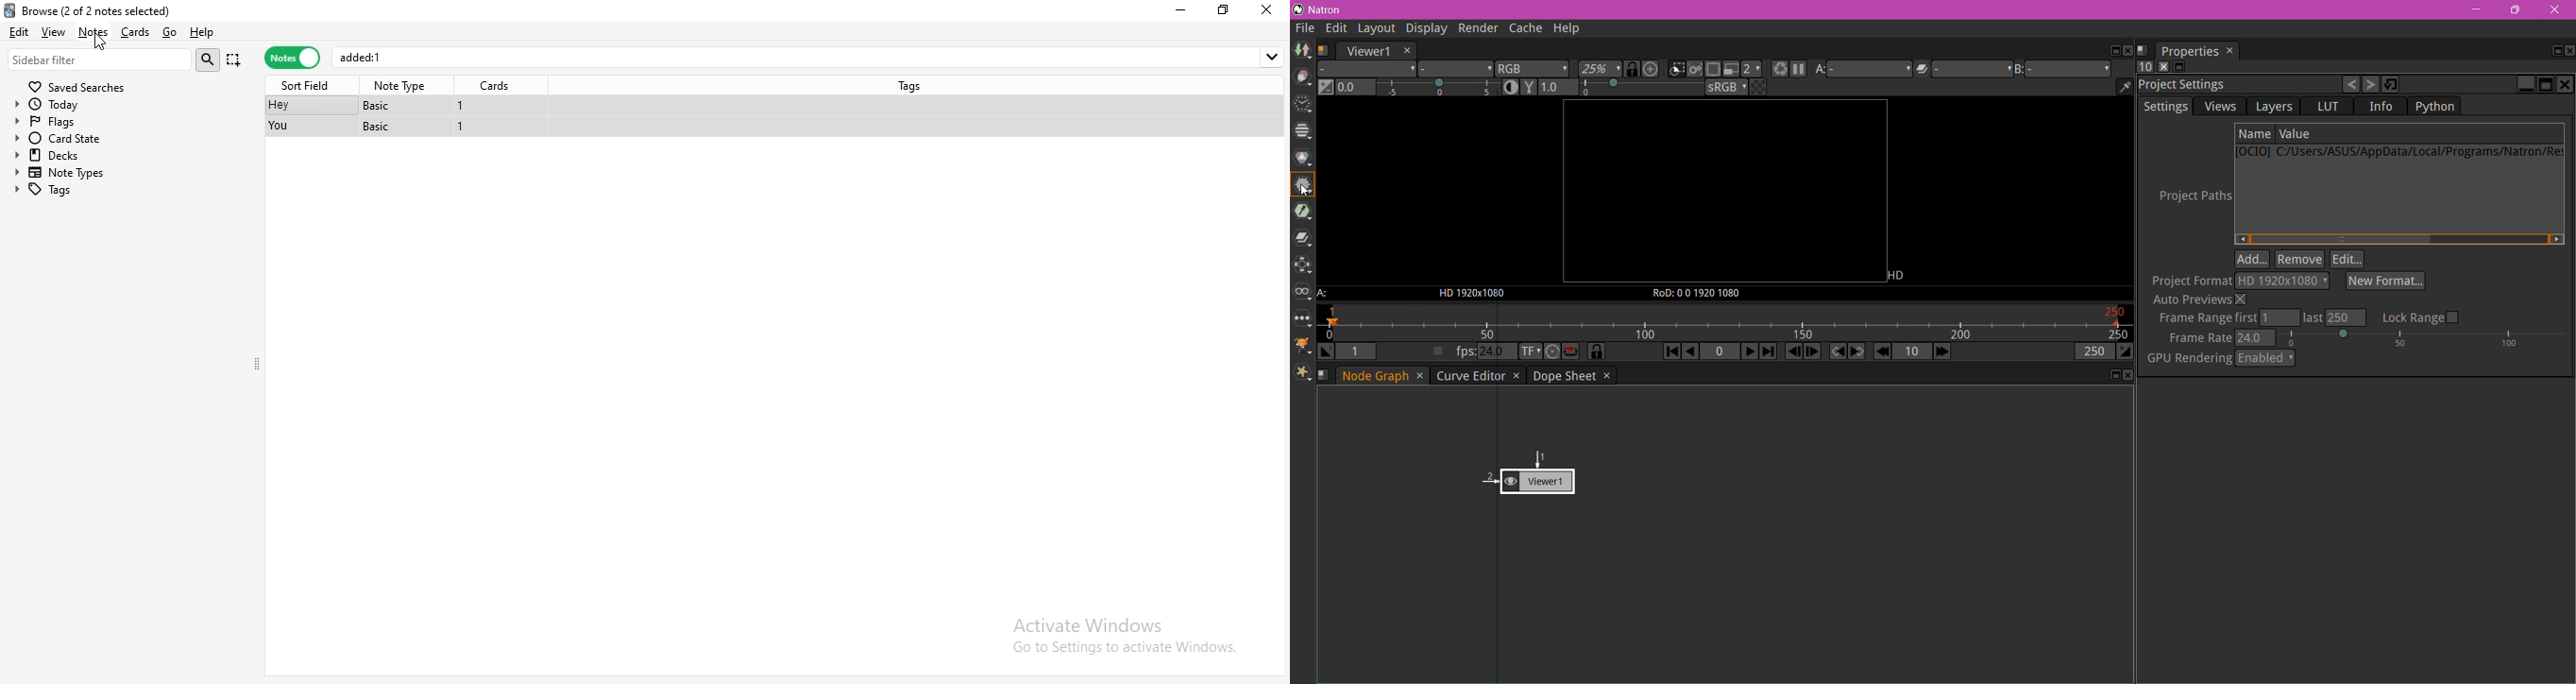 The height and width of the screenshot is (700, 2576). I want to click on added:1, so click(810, 57).